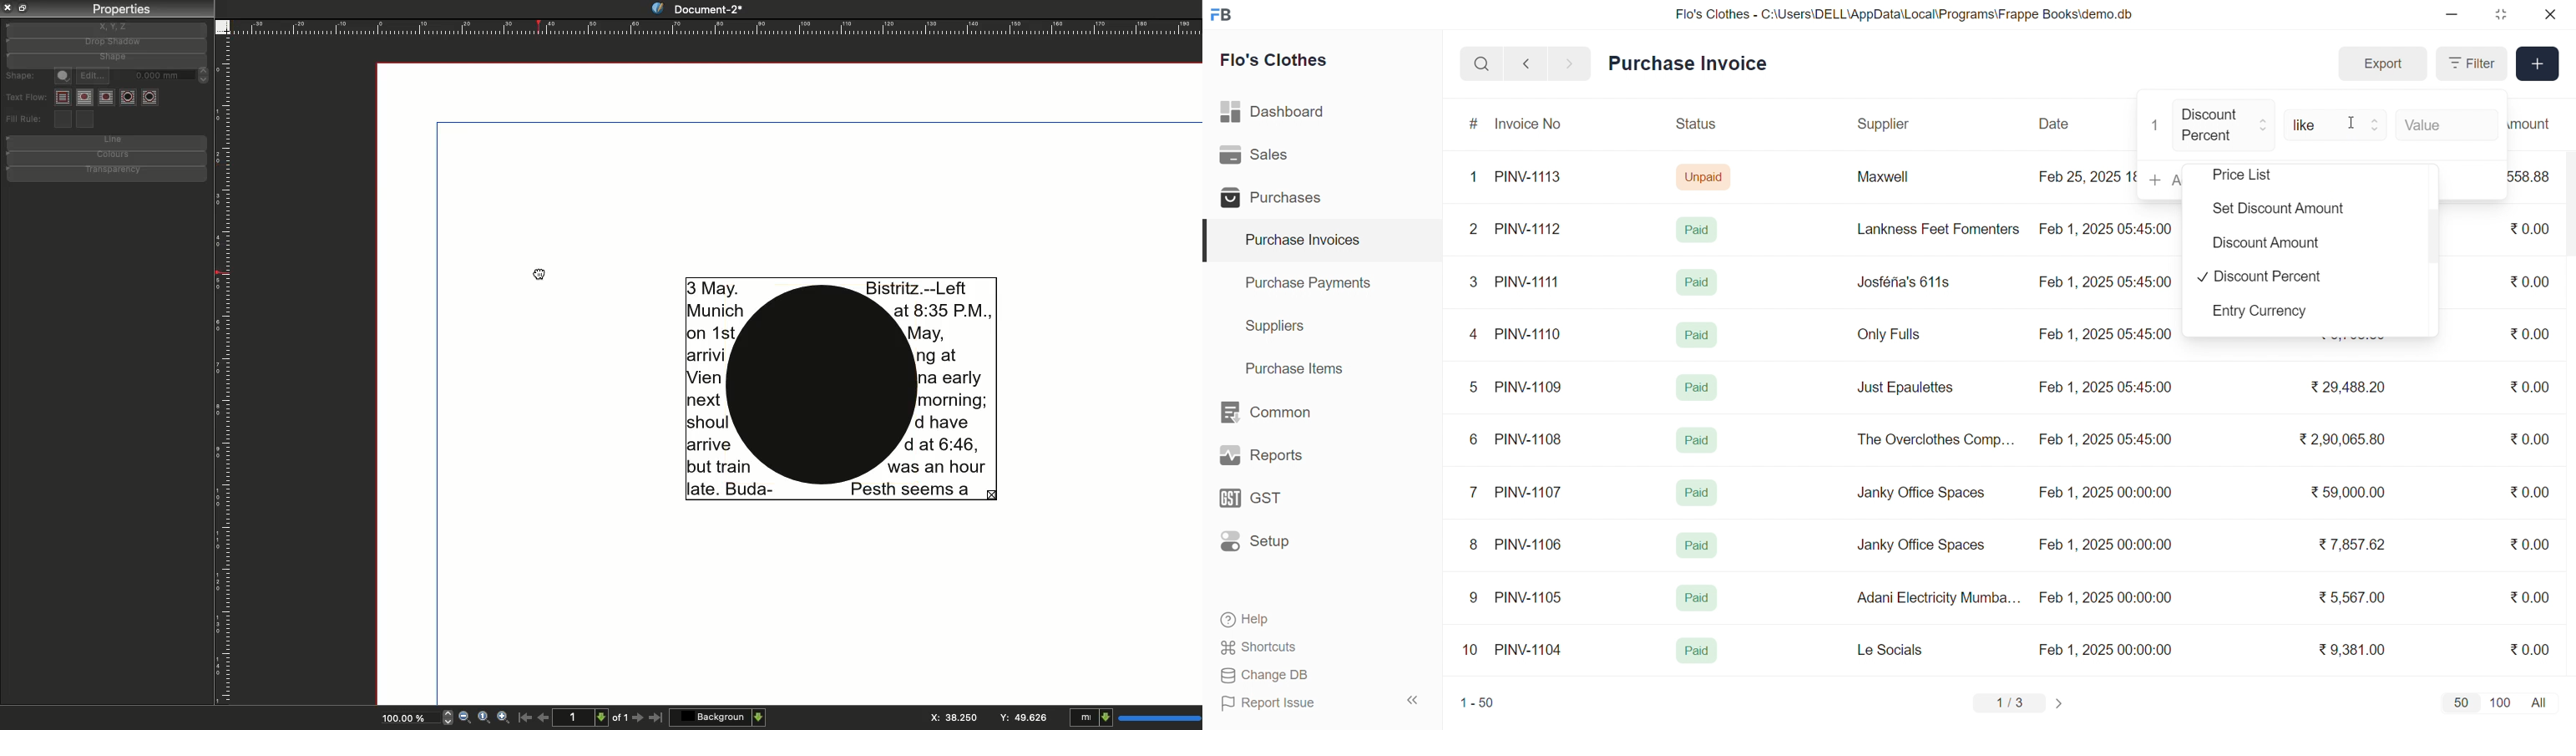  What do you see at coordinates (696, 8) in the screenshot?
I see `Document-2*` at bounding box center [696, 8].